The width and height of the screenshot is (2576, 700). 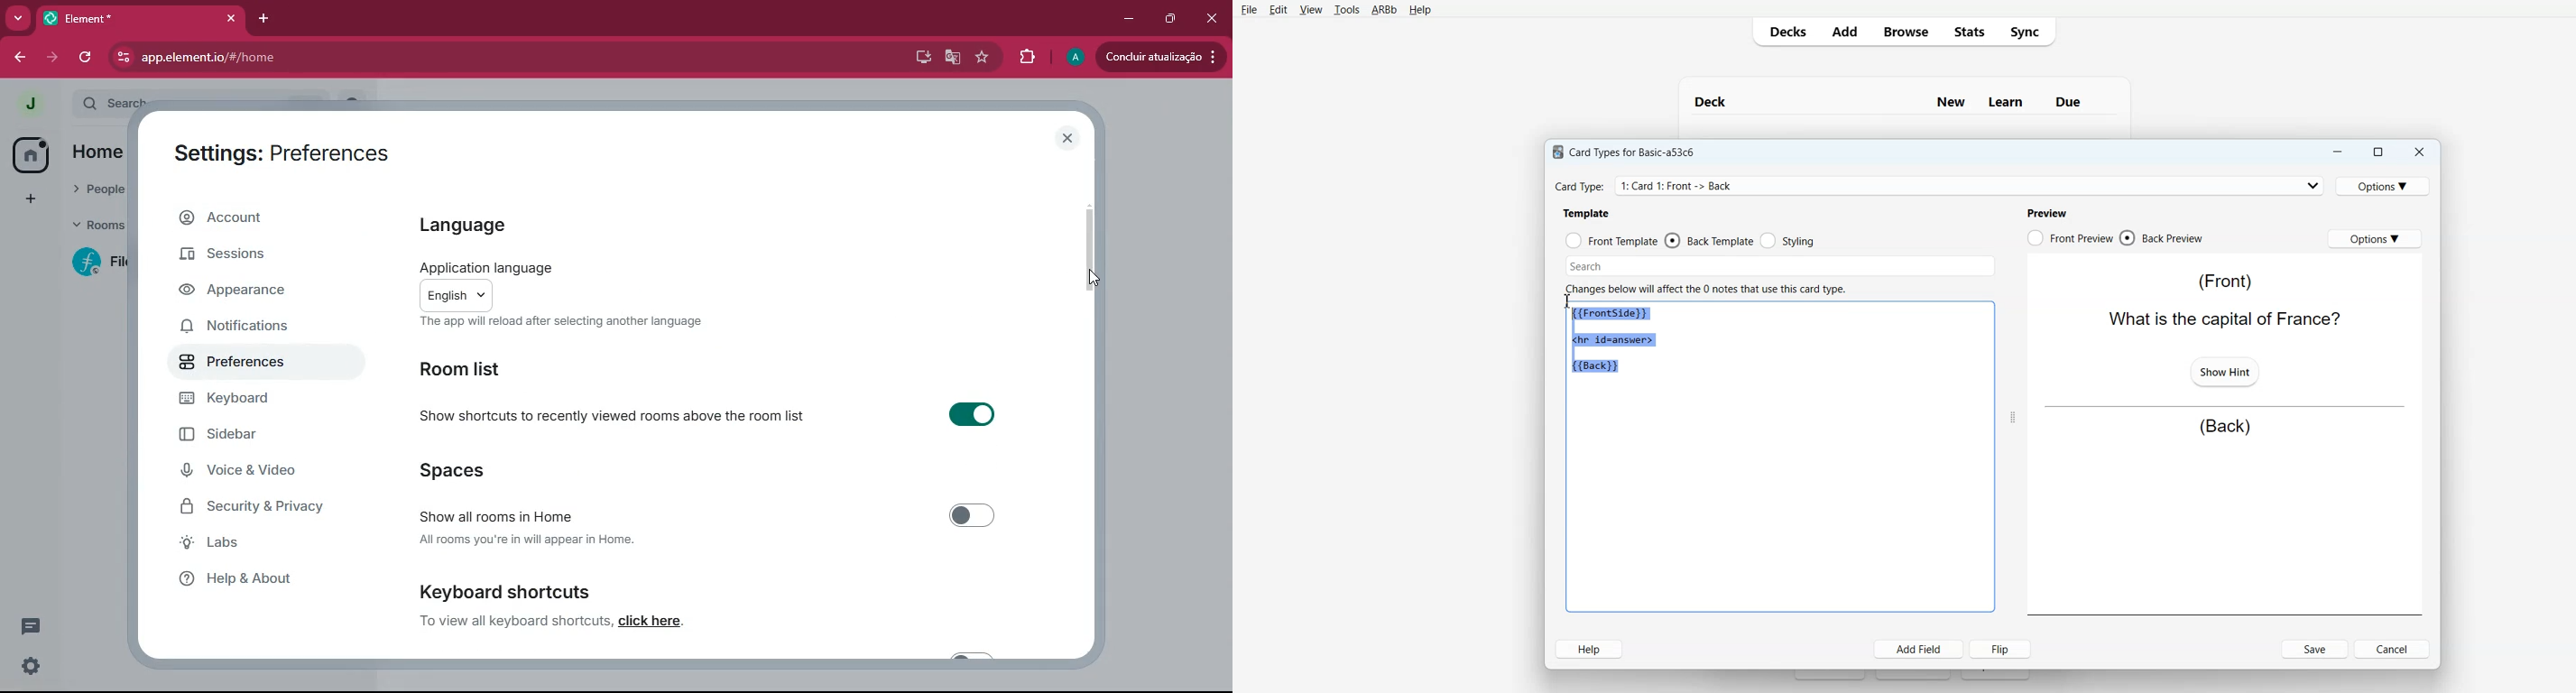 I want to click on Front Preview, so click(x=2070, y=238).